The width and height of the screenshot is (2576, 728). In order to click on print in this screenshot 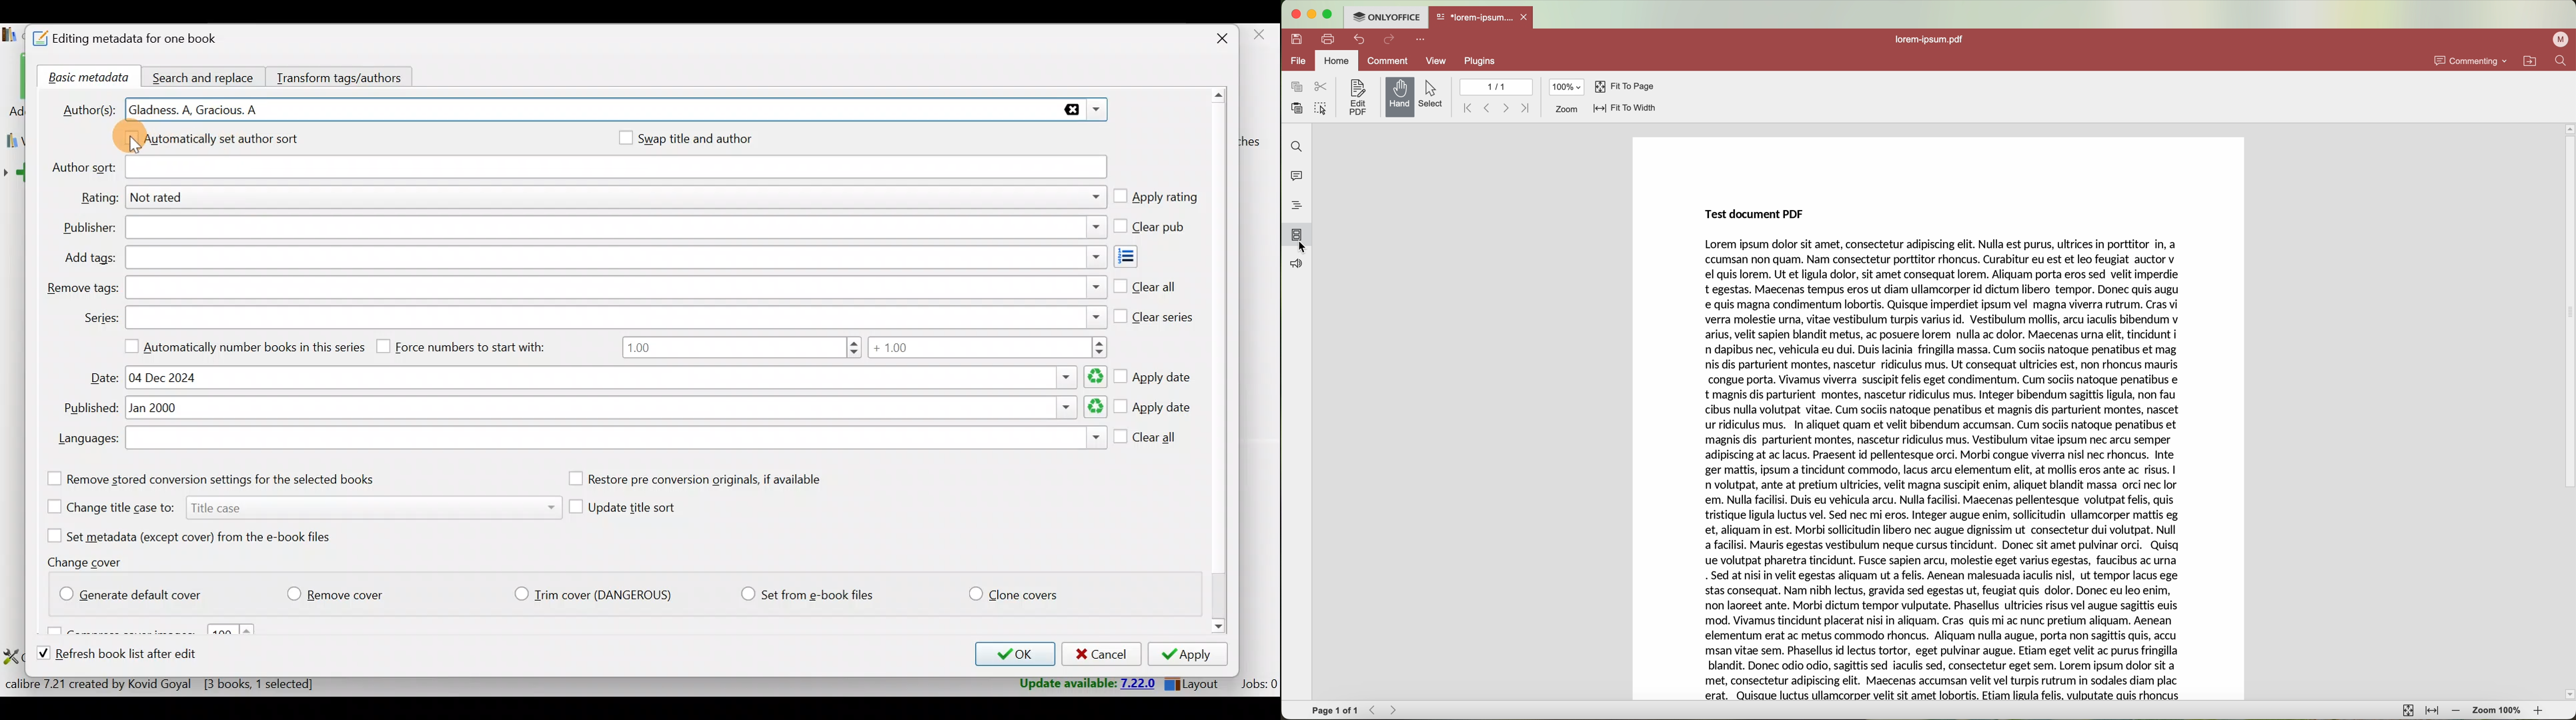, I will do `click(1328, 38)`.